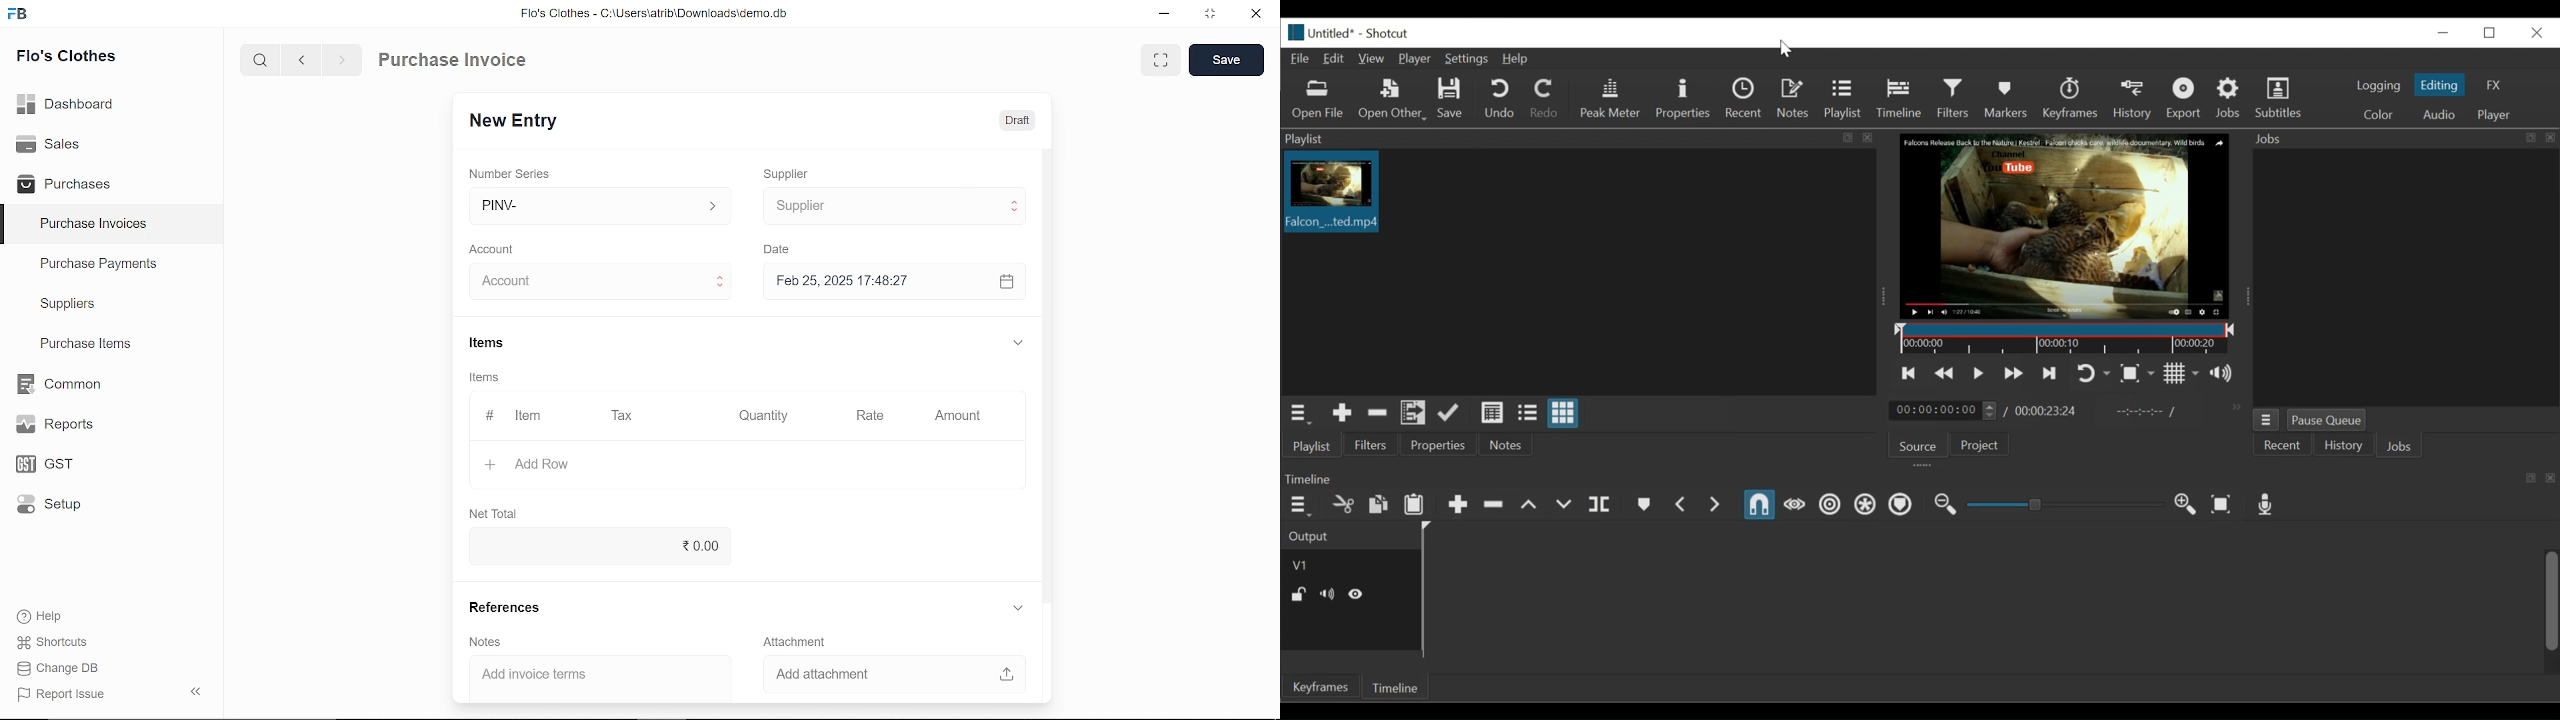  I want to click on View as icons, so click(1563, 413).